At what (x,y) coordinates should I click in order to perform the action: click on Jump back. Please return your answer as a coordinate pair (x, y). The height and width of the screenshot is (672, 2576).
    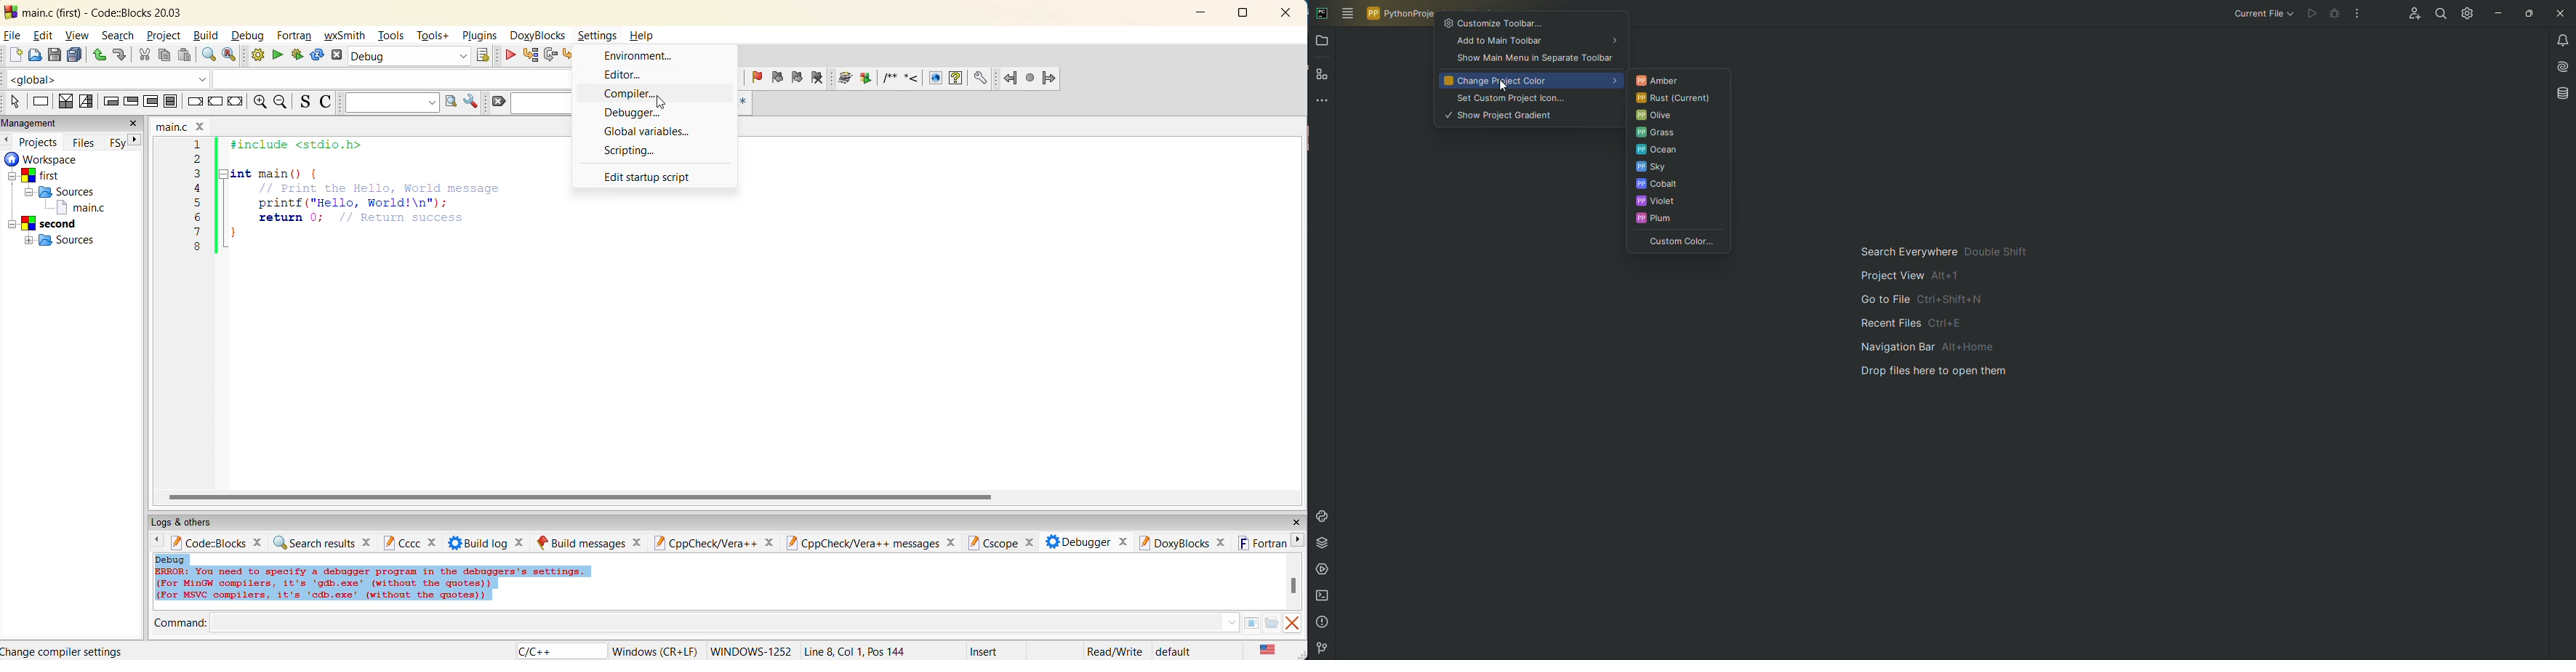
    Looking at the image, I should click on (1008, 79).